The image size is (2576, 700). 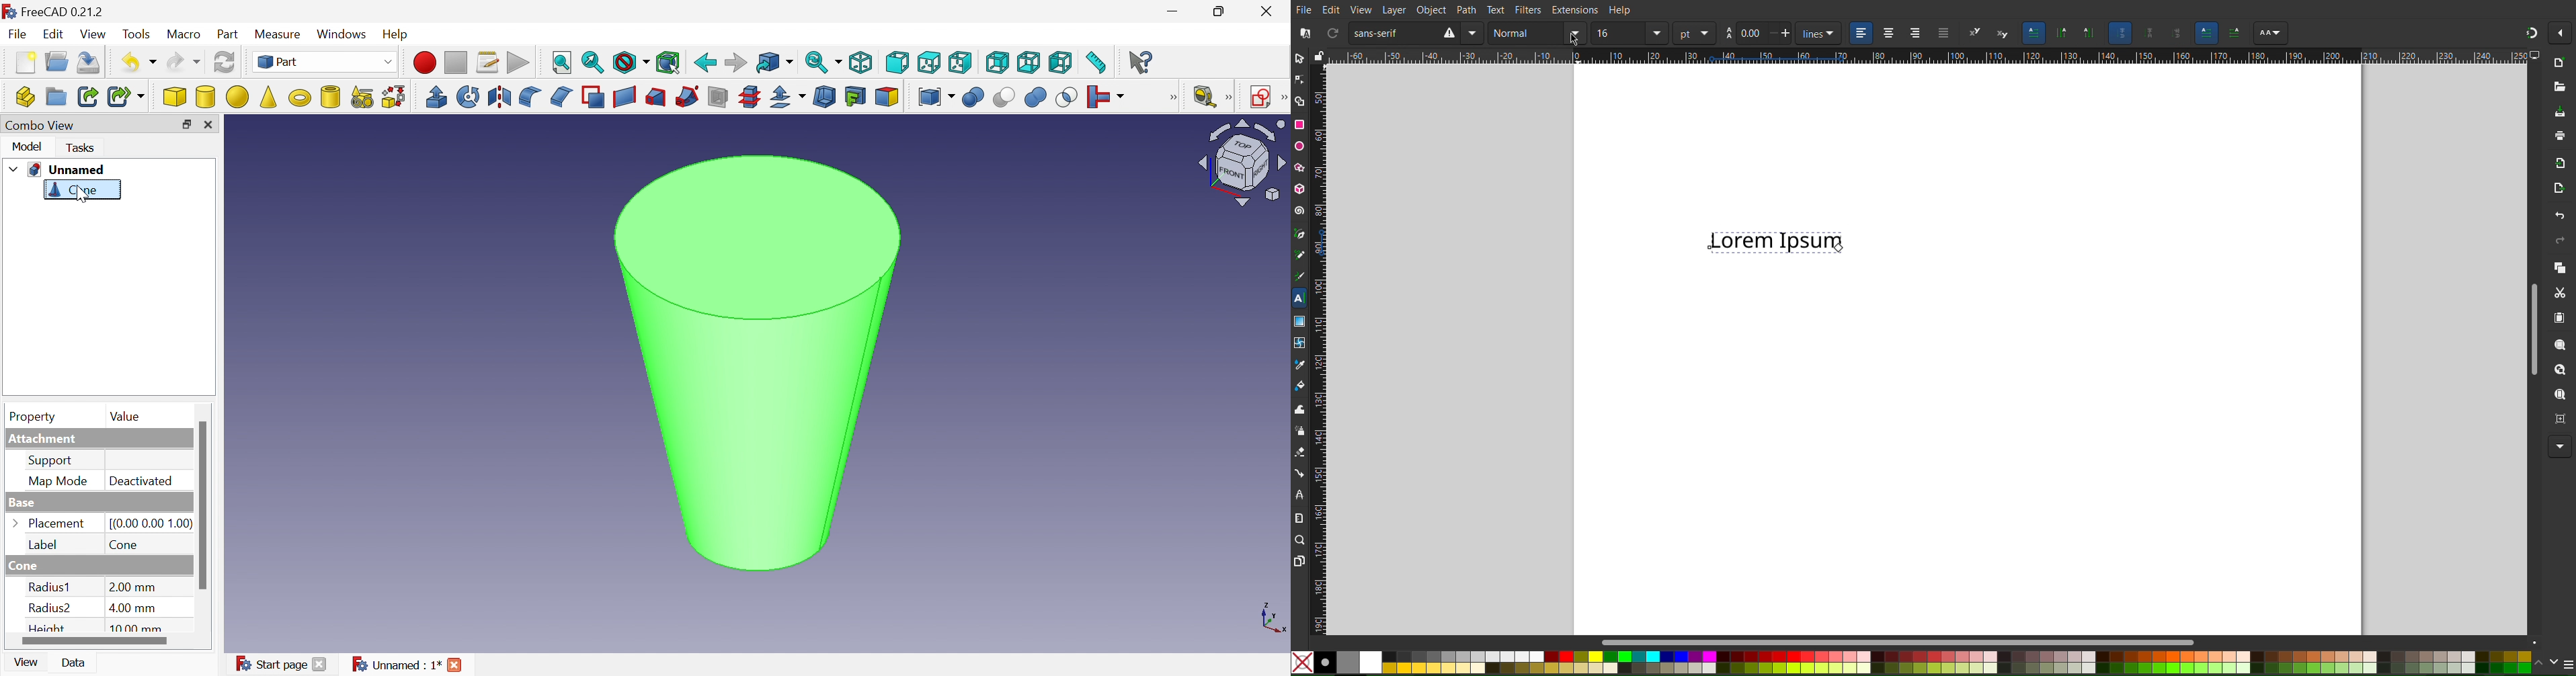 What do you see at coordinates (89, 62) in the screenshot?
I see `Save` at bounding box center [89, 62].